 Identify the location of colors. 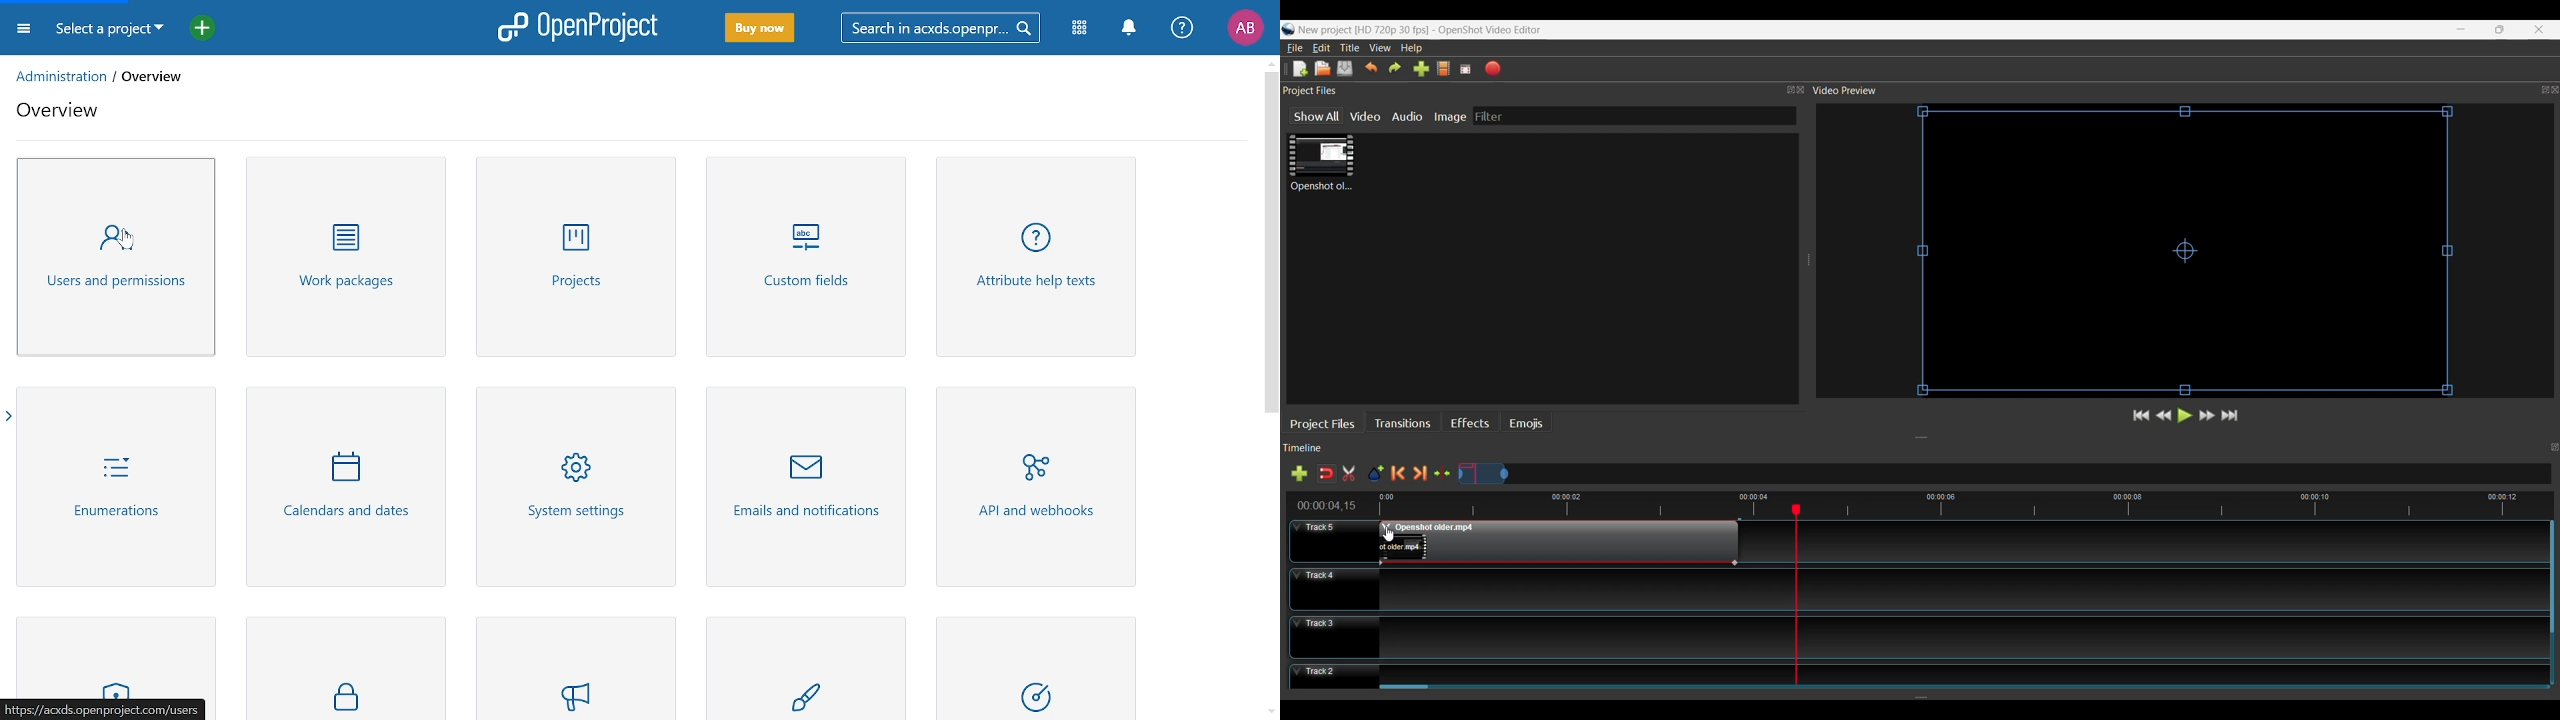
(1046, 670).